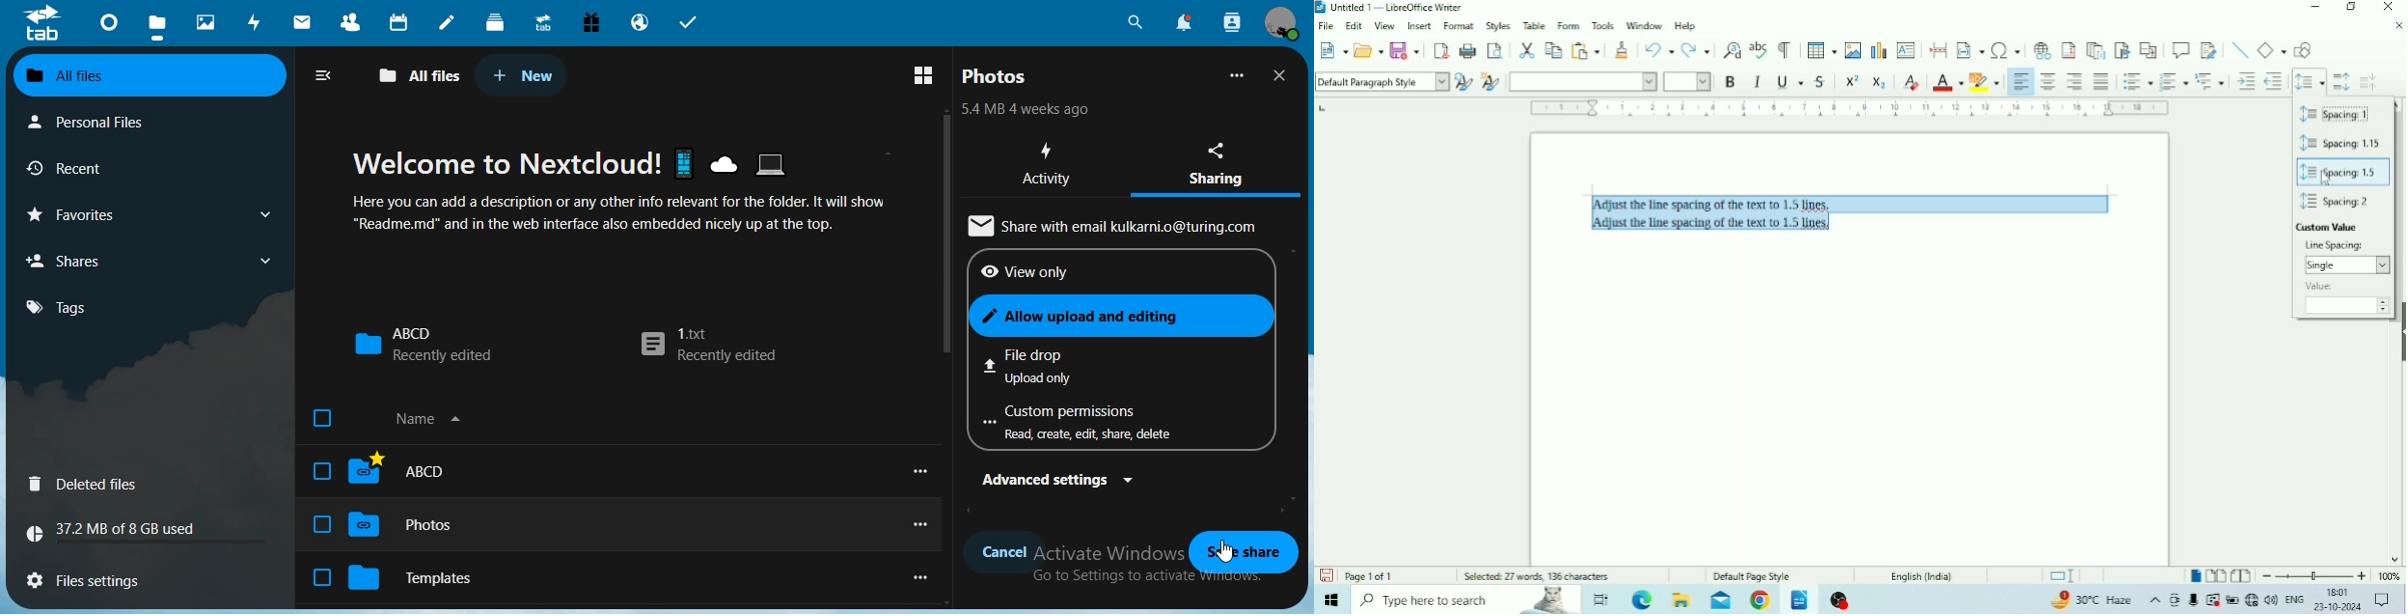 The width and height of the screenshot is (2408, 616). Describe the element at coordinates (2397, 26) in the screenshot. I see `Close Document` at that location.